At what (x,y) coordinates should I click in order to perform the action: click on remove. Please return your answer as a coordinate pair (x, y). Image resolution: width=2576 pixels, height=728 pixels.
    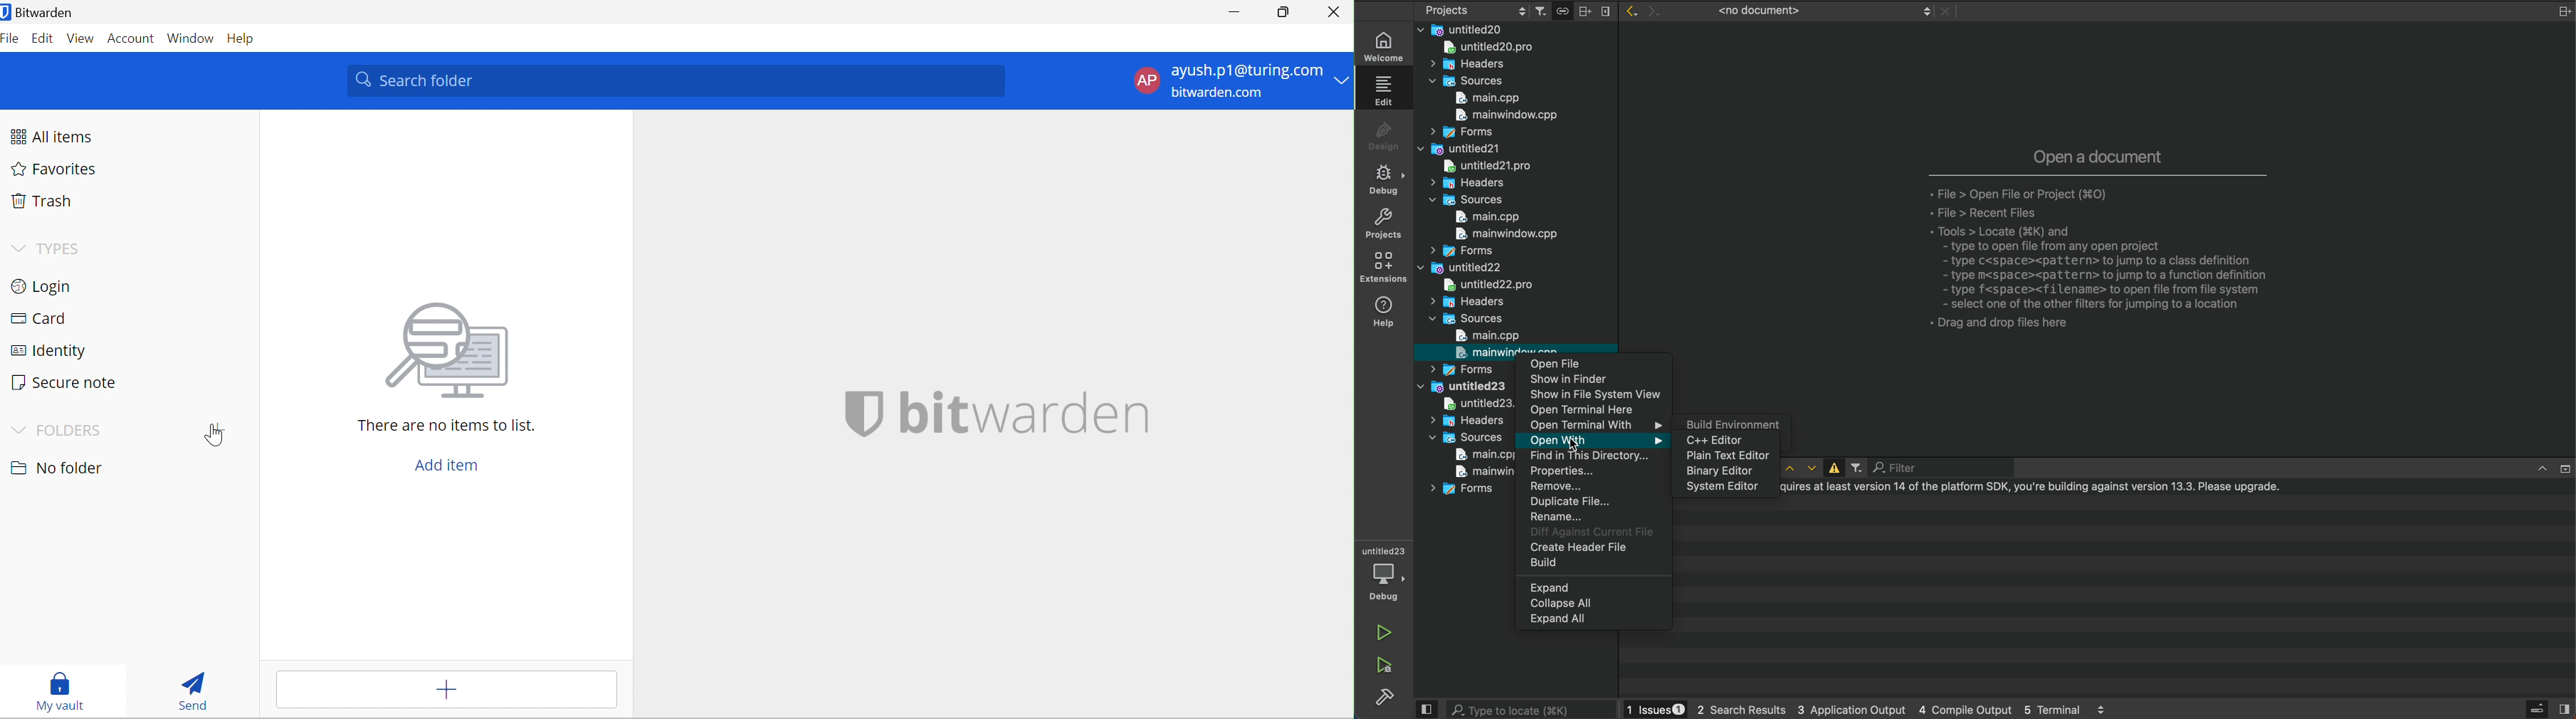
    Looking at the image, I should click on (1594, 488).